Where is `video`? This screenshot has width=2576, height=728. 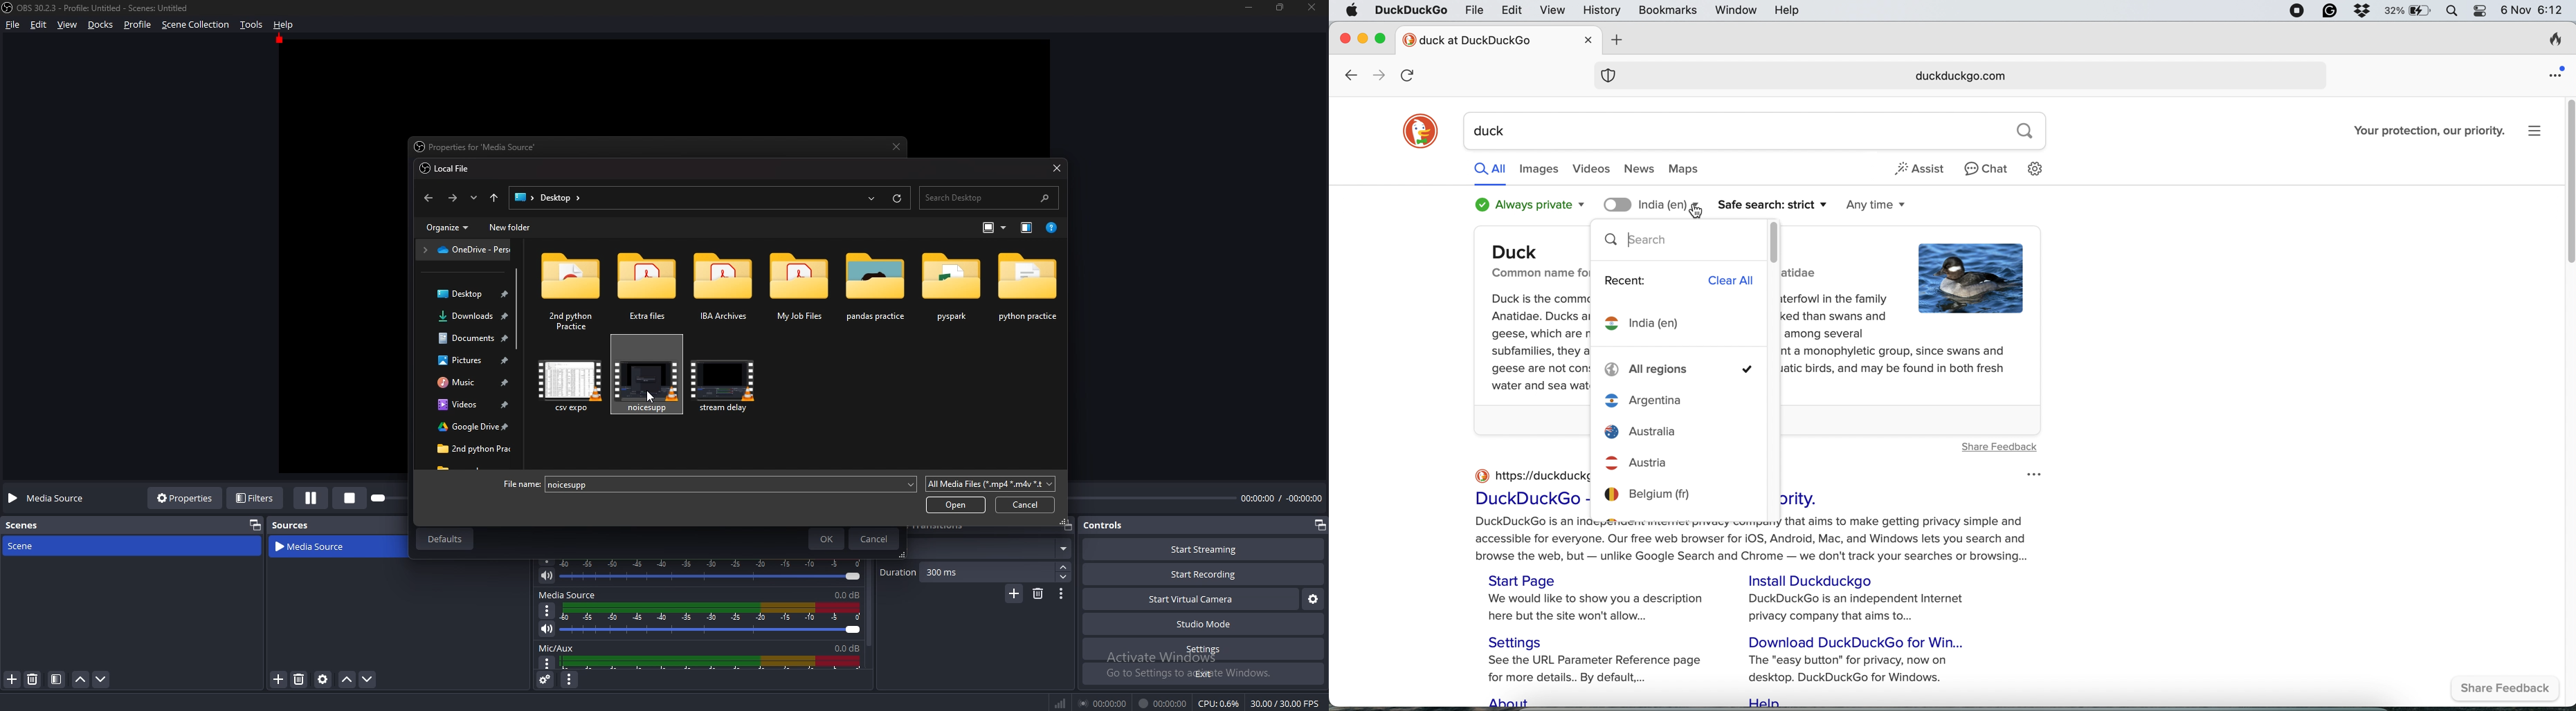 video is located at coordinates (572, 384).